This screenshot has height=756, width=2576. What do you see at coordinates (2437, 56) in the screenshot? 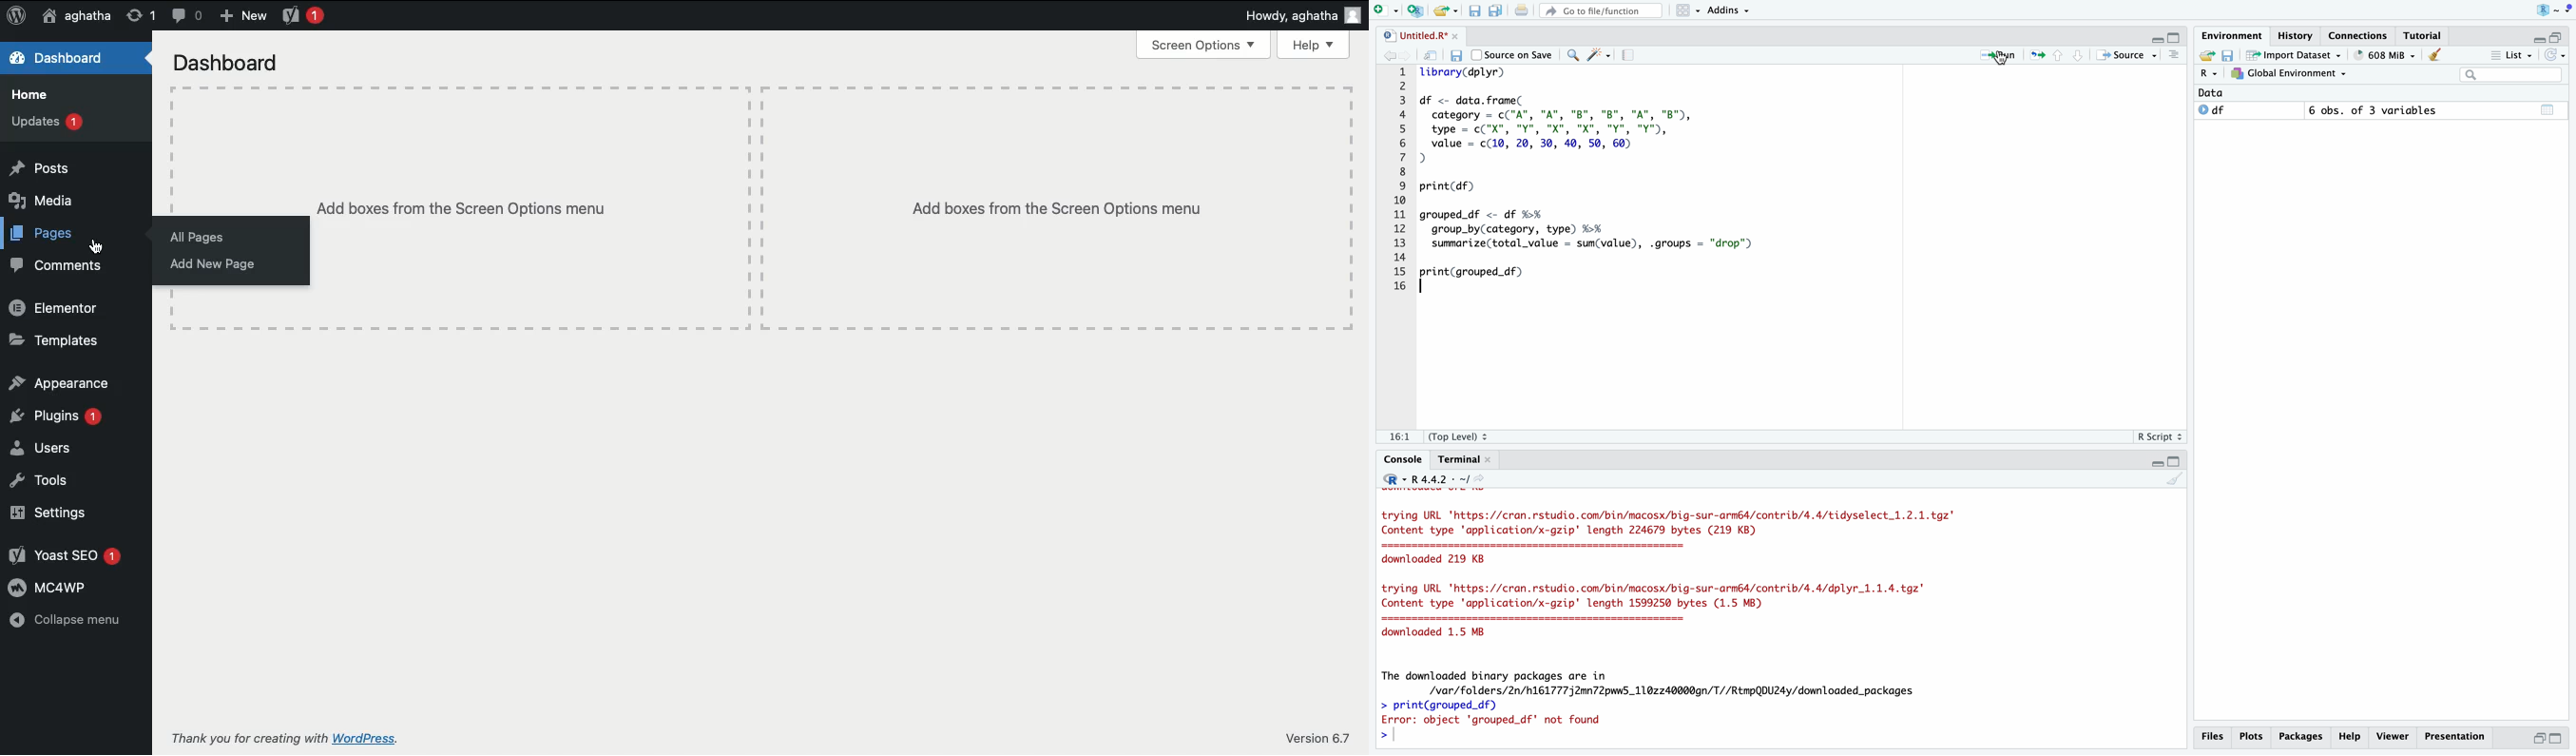
I see `Clear` at bounding box center [2437, 56].